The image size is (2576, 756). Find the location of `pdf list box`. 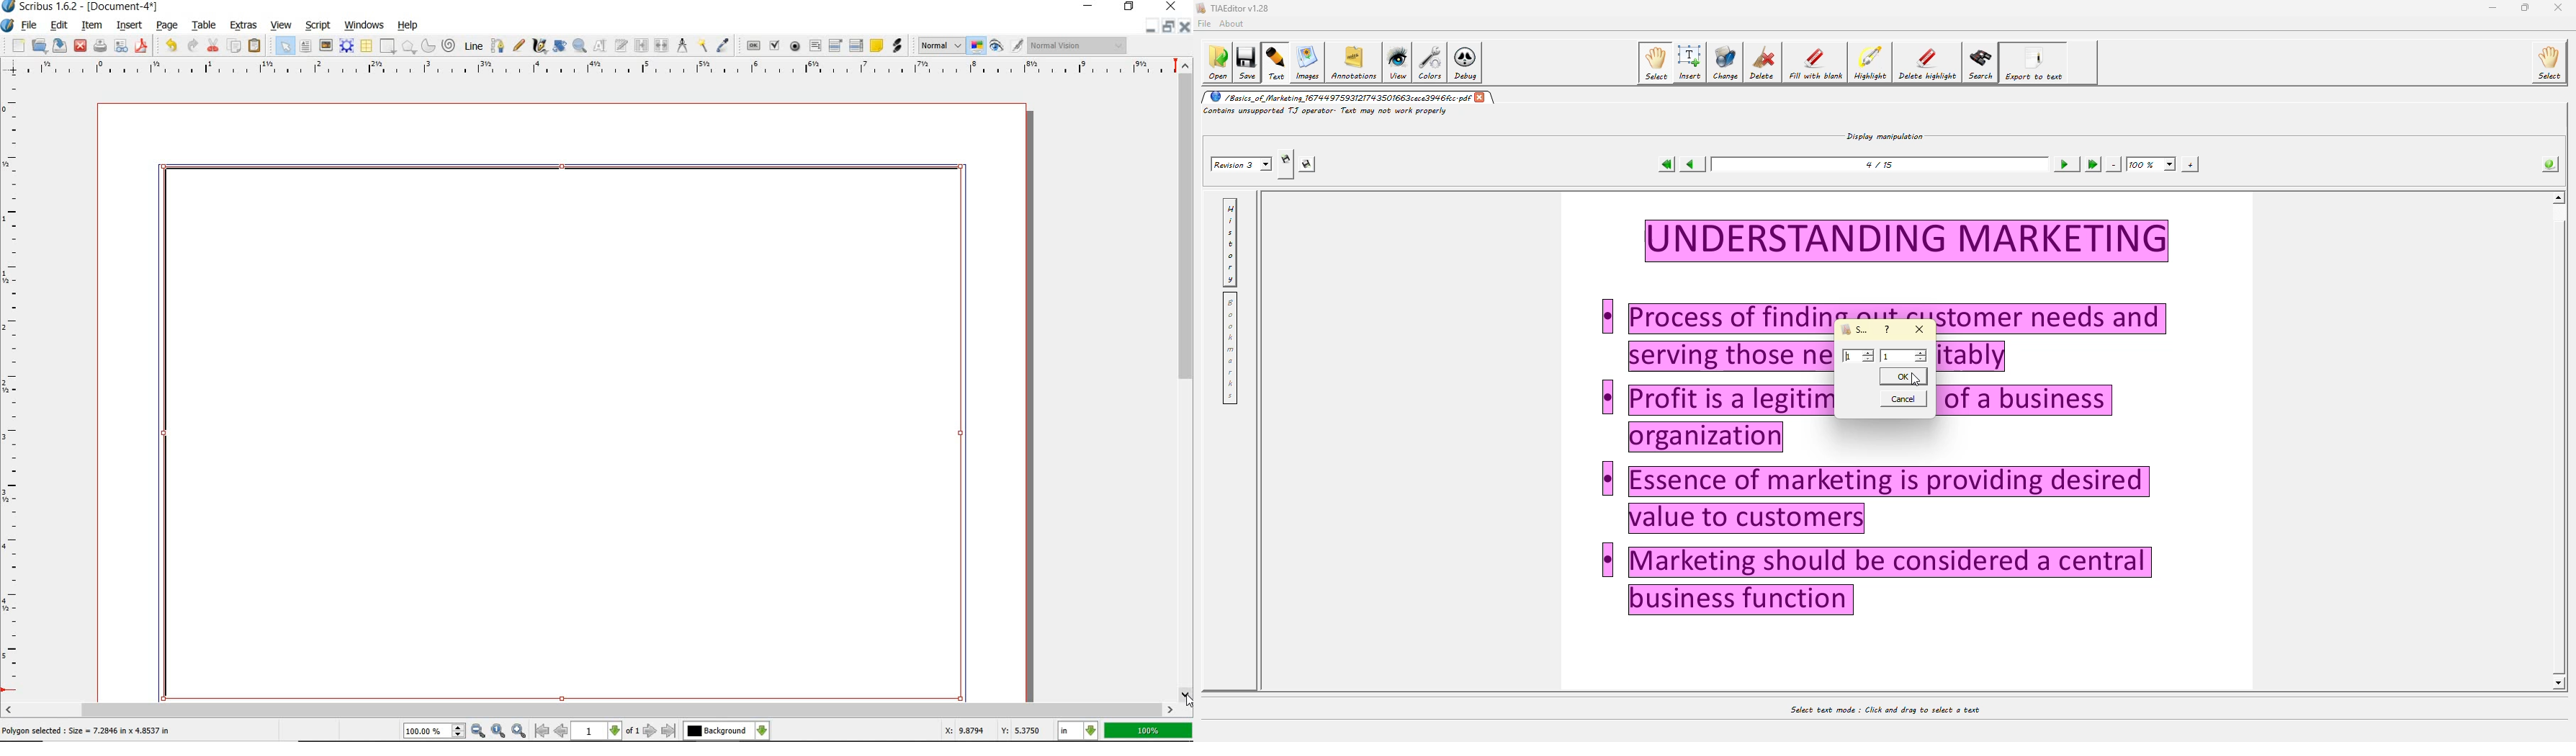

pdf list box is located at coordinates (856, 45).